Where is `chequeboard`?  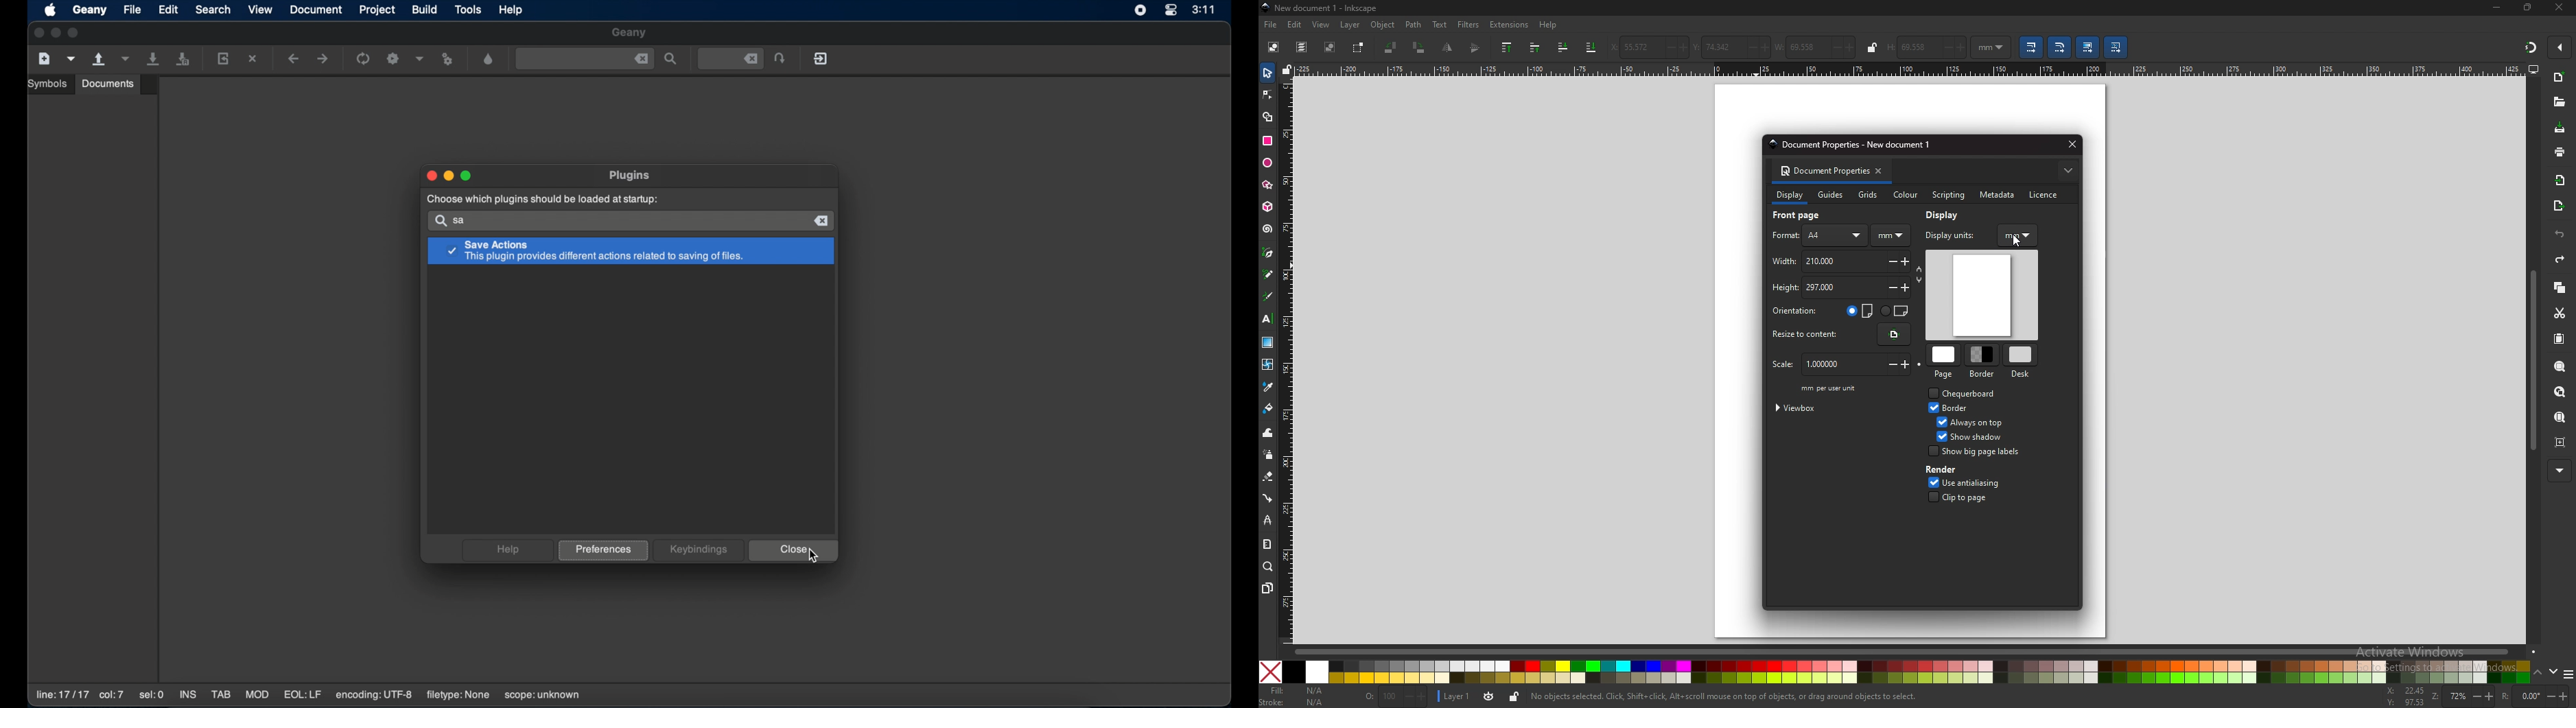
chequeboard is located at coordinates (1973, 393).